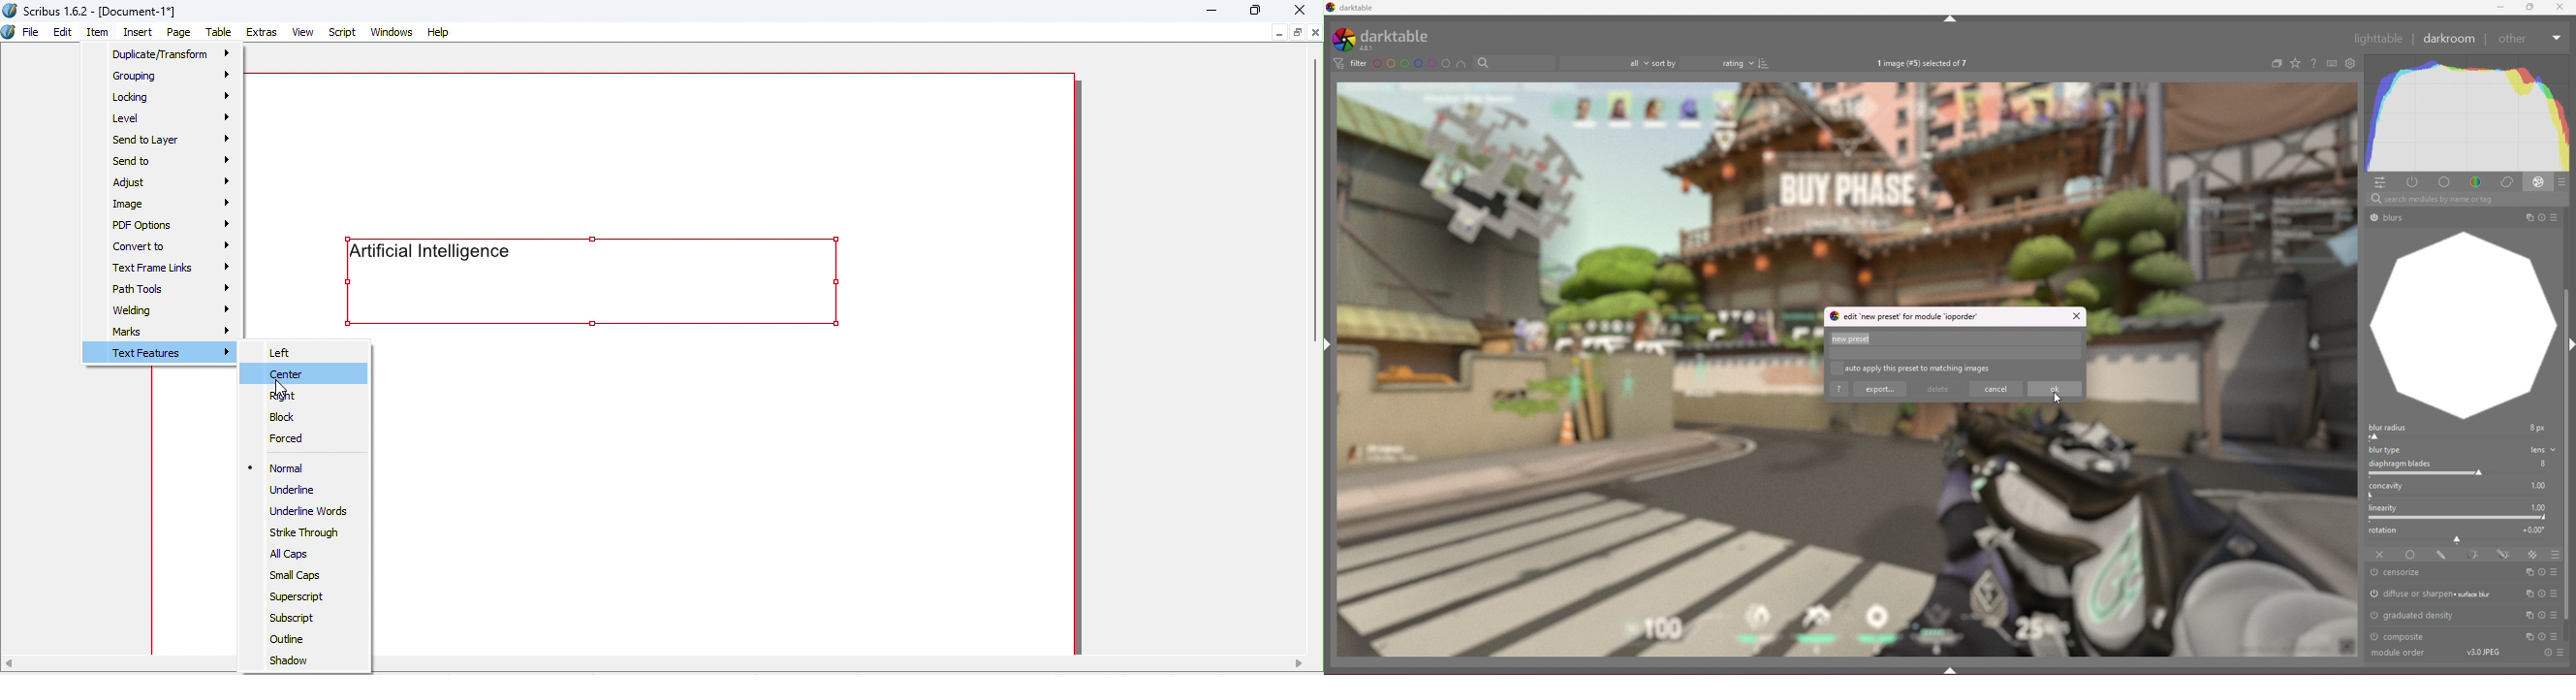  I want to click on , so click(2561, 7).